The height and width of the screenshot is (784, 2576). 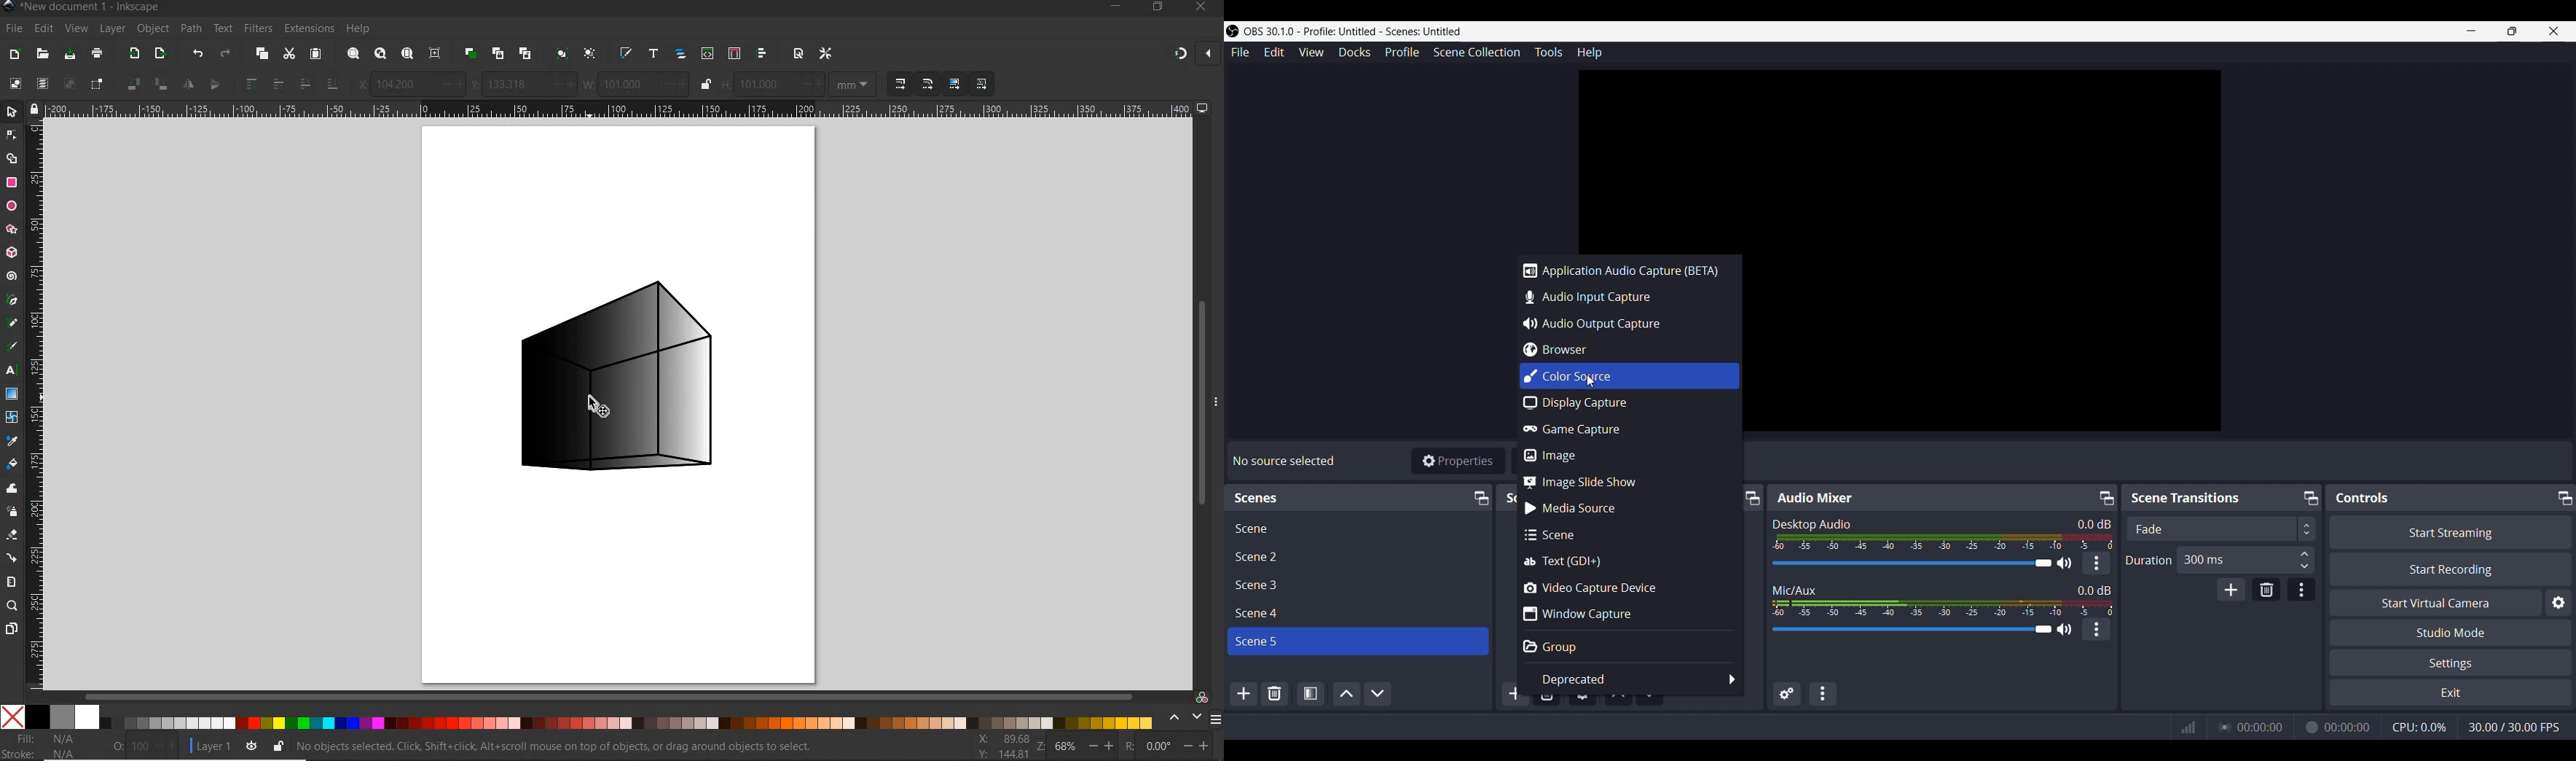 What do you see at coordinates (1548, 52) in the screenshot?
I see `Tools` at bounding box center [1548, 52].